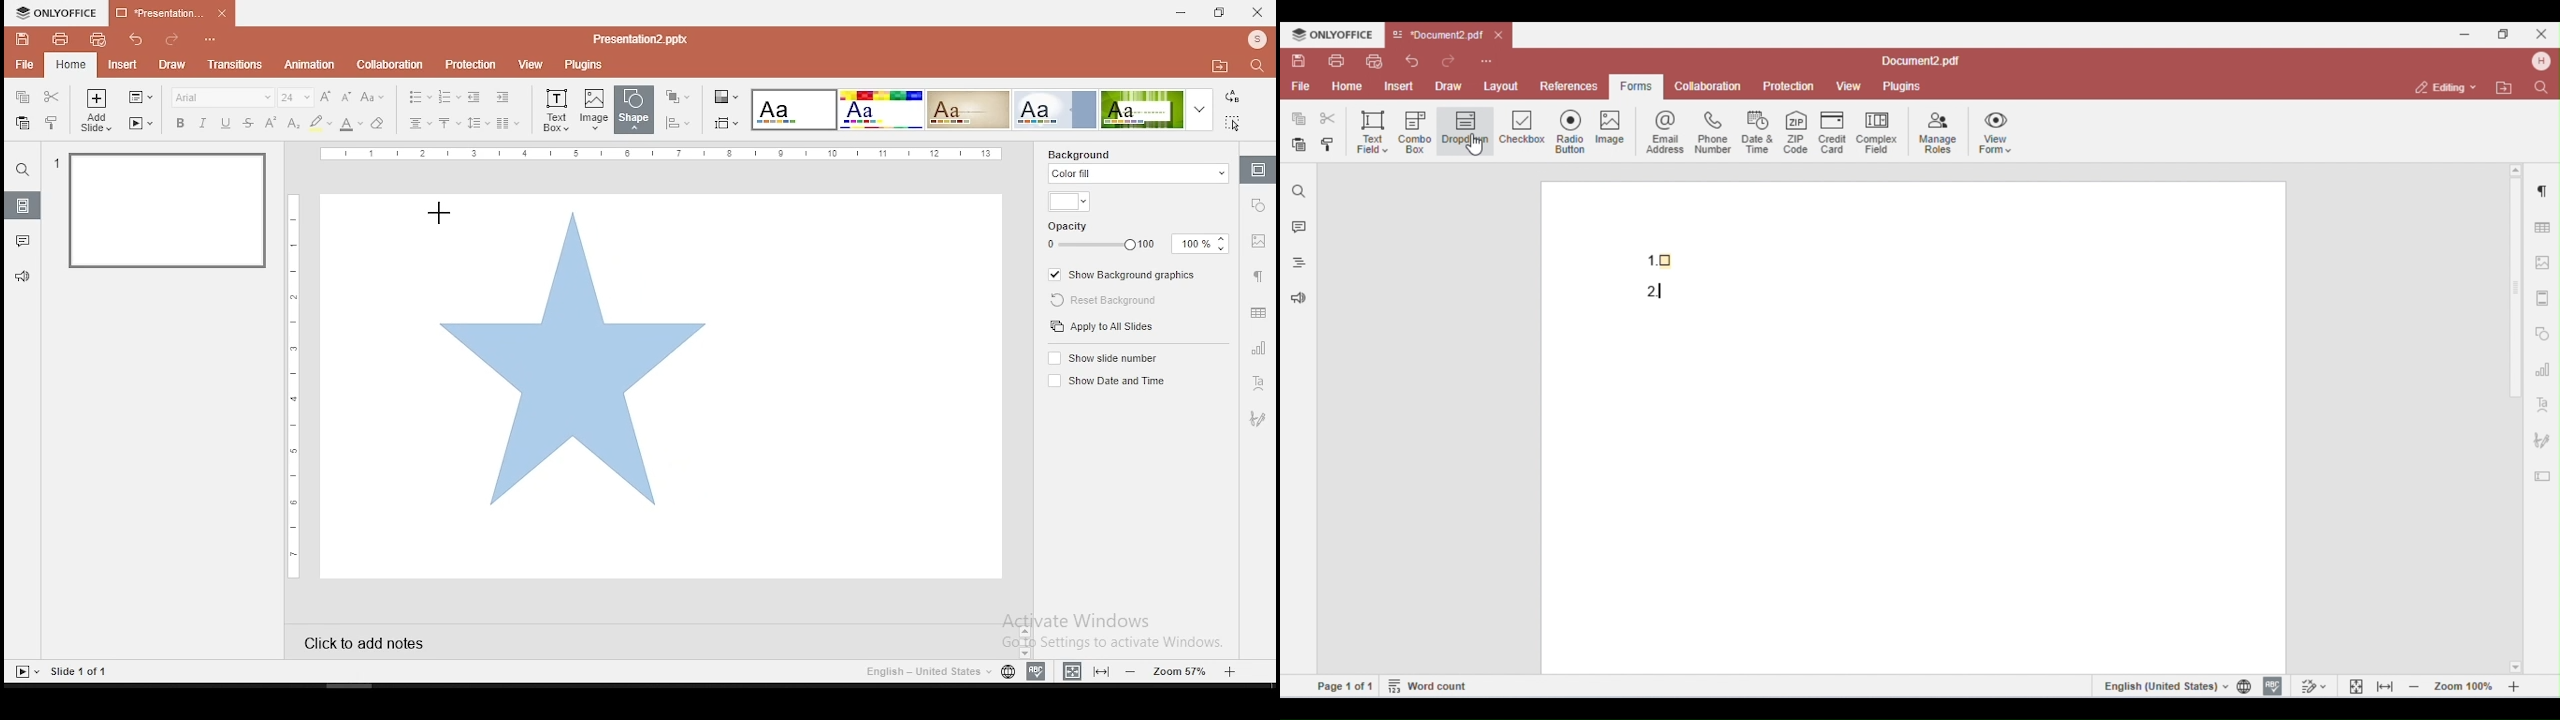  I want to click on text box, so click(555, 109).